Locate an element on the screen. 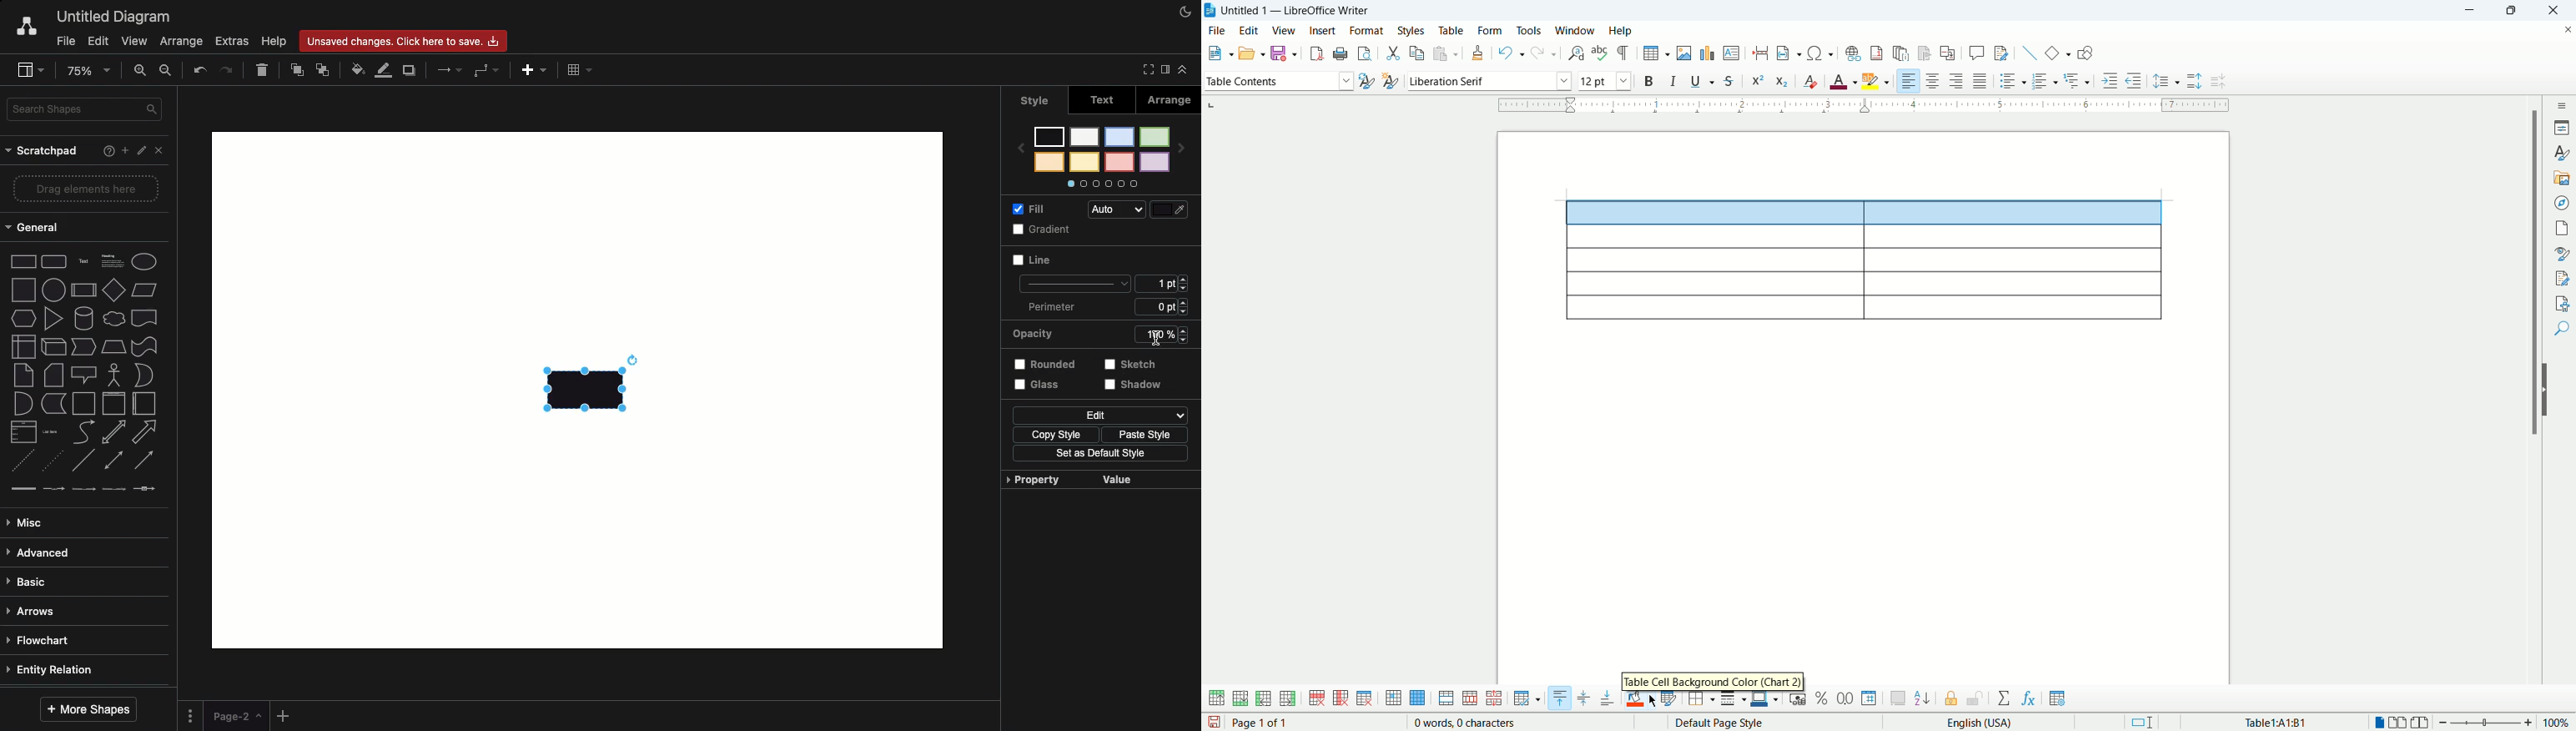 This screenshot has width=2576, height=756. superscript is located at coordinates (1757, 81).